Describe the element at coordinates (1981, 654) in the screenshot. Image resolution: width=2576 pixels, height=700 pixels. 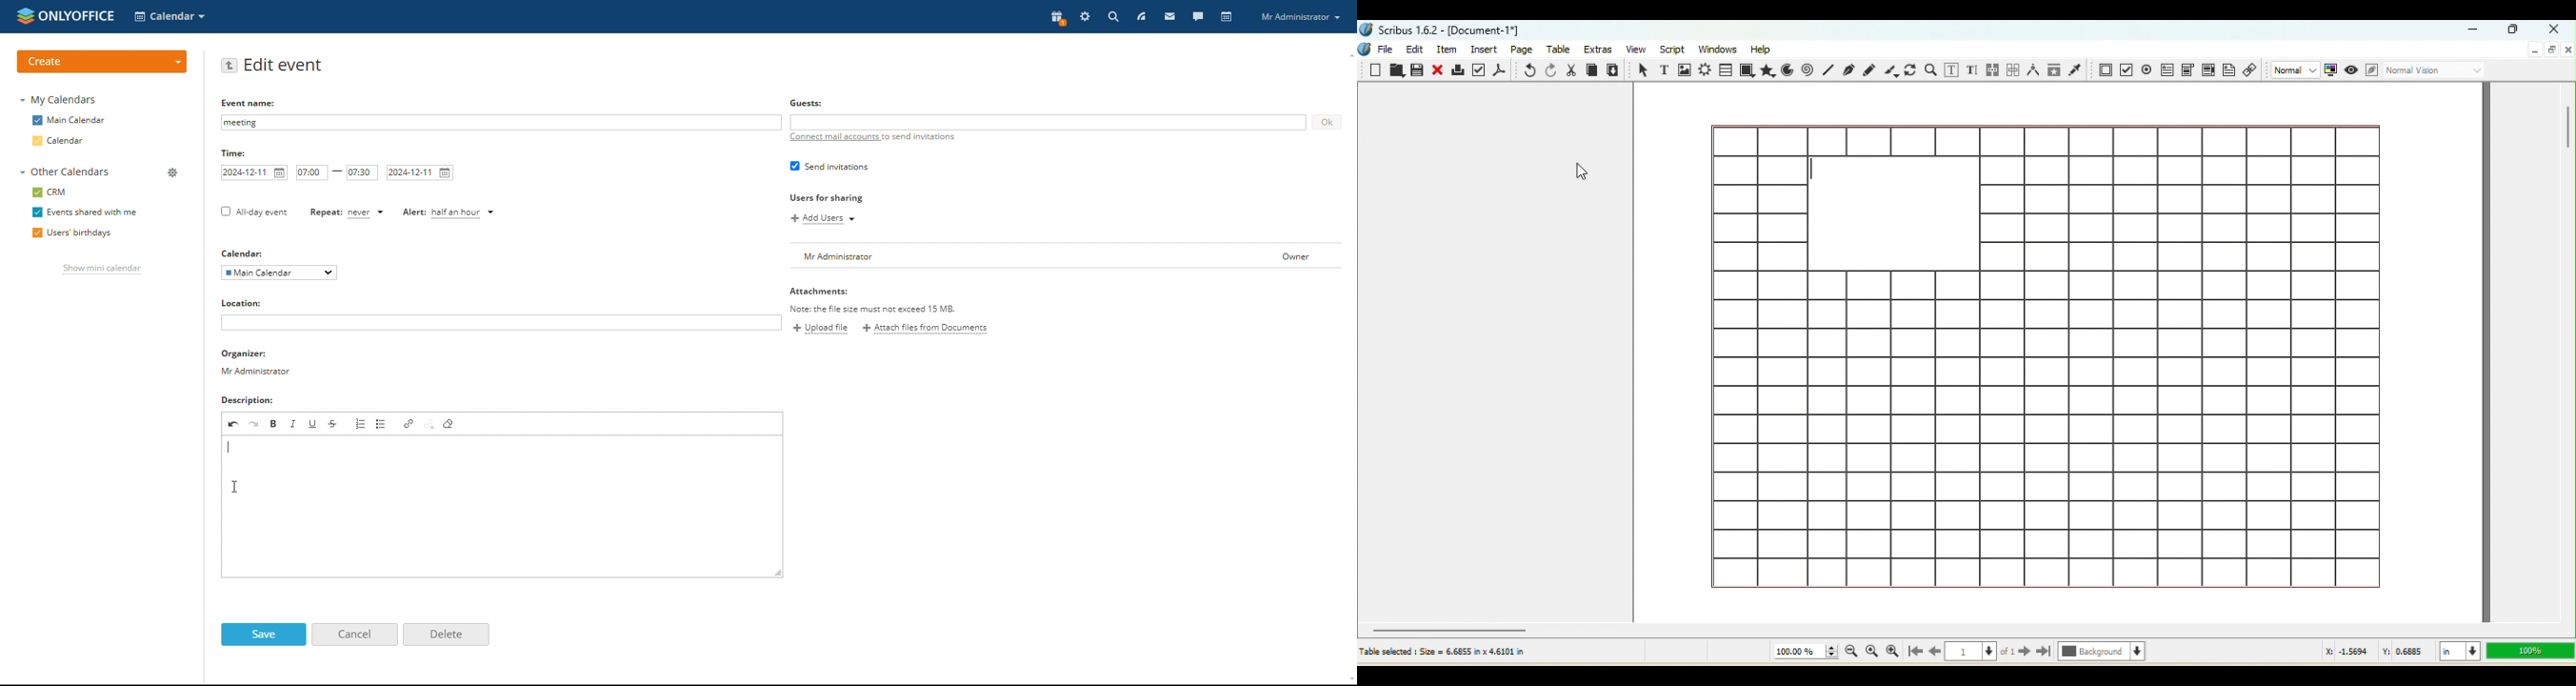
I see `Select the current page` at that location.